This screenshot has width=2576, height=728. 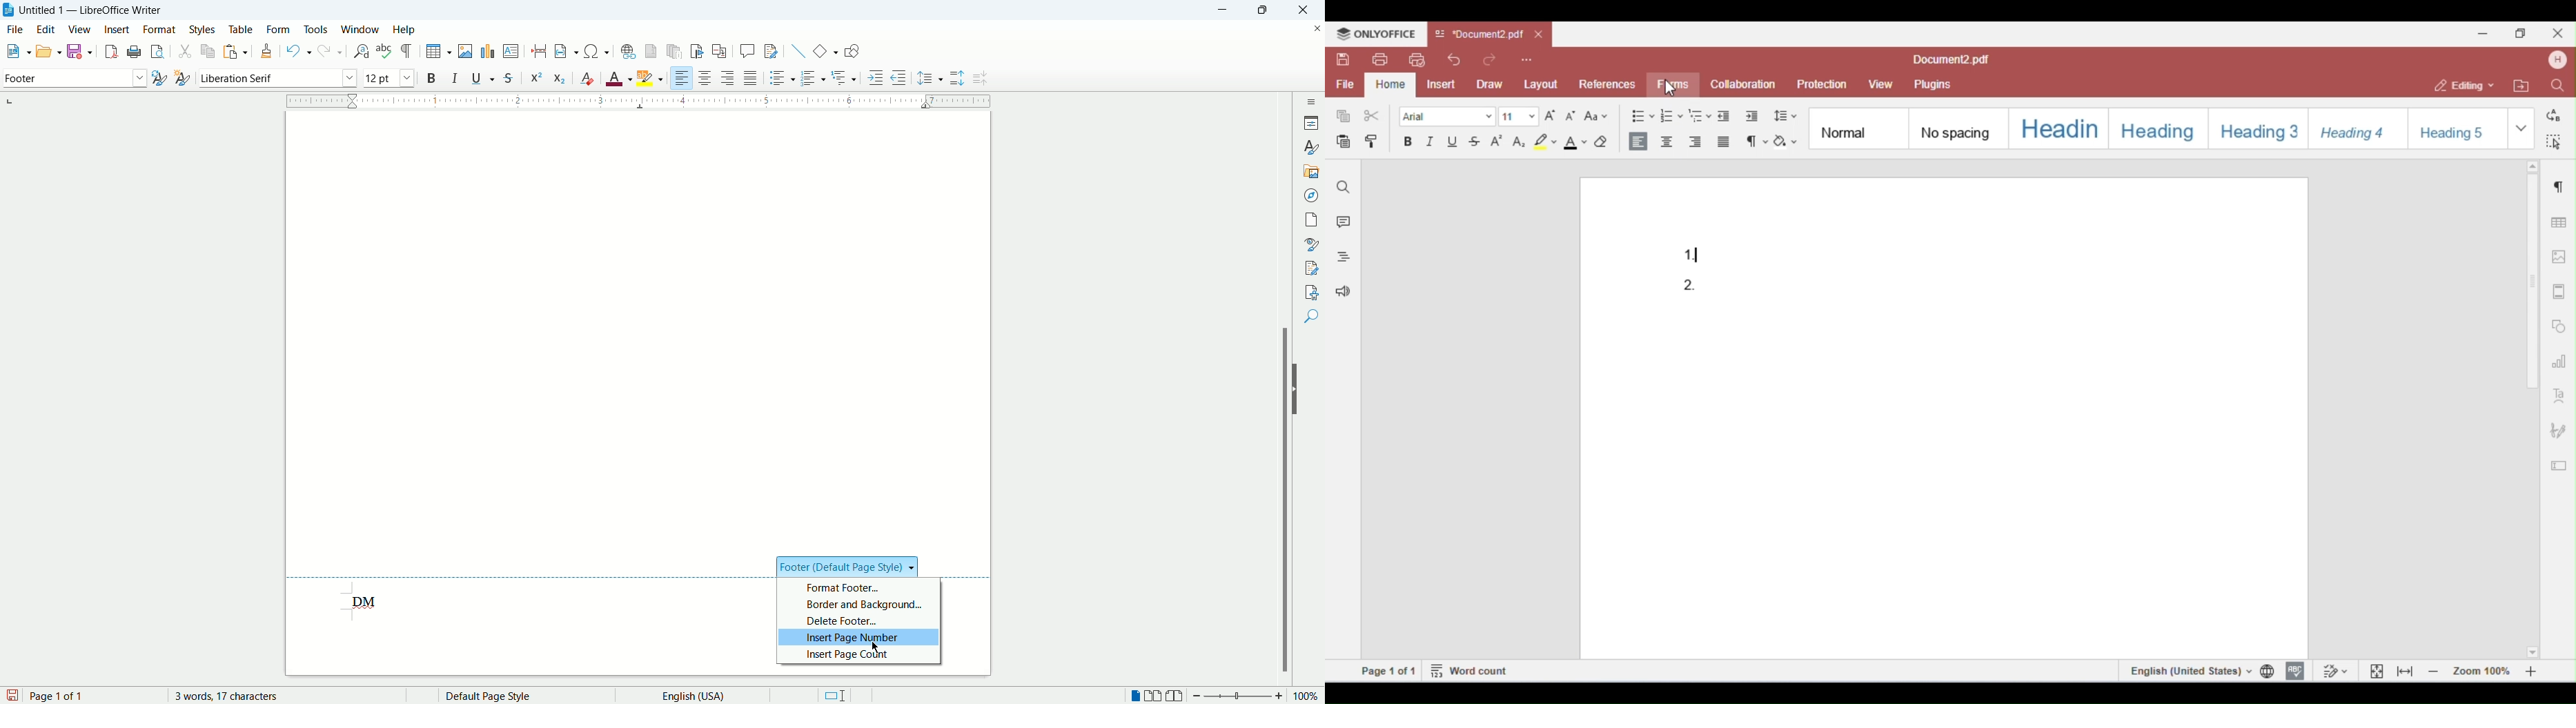 What do you see at coordinates (814, 79) in the screenshot?
I see `ordered list` at bounding box center [814, 79].